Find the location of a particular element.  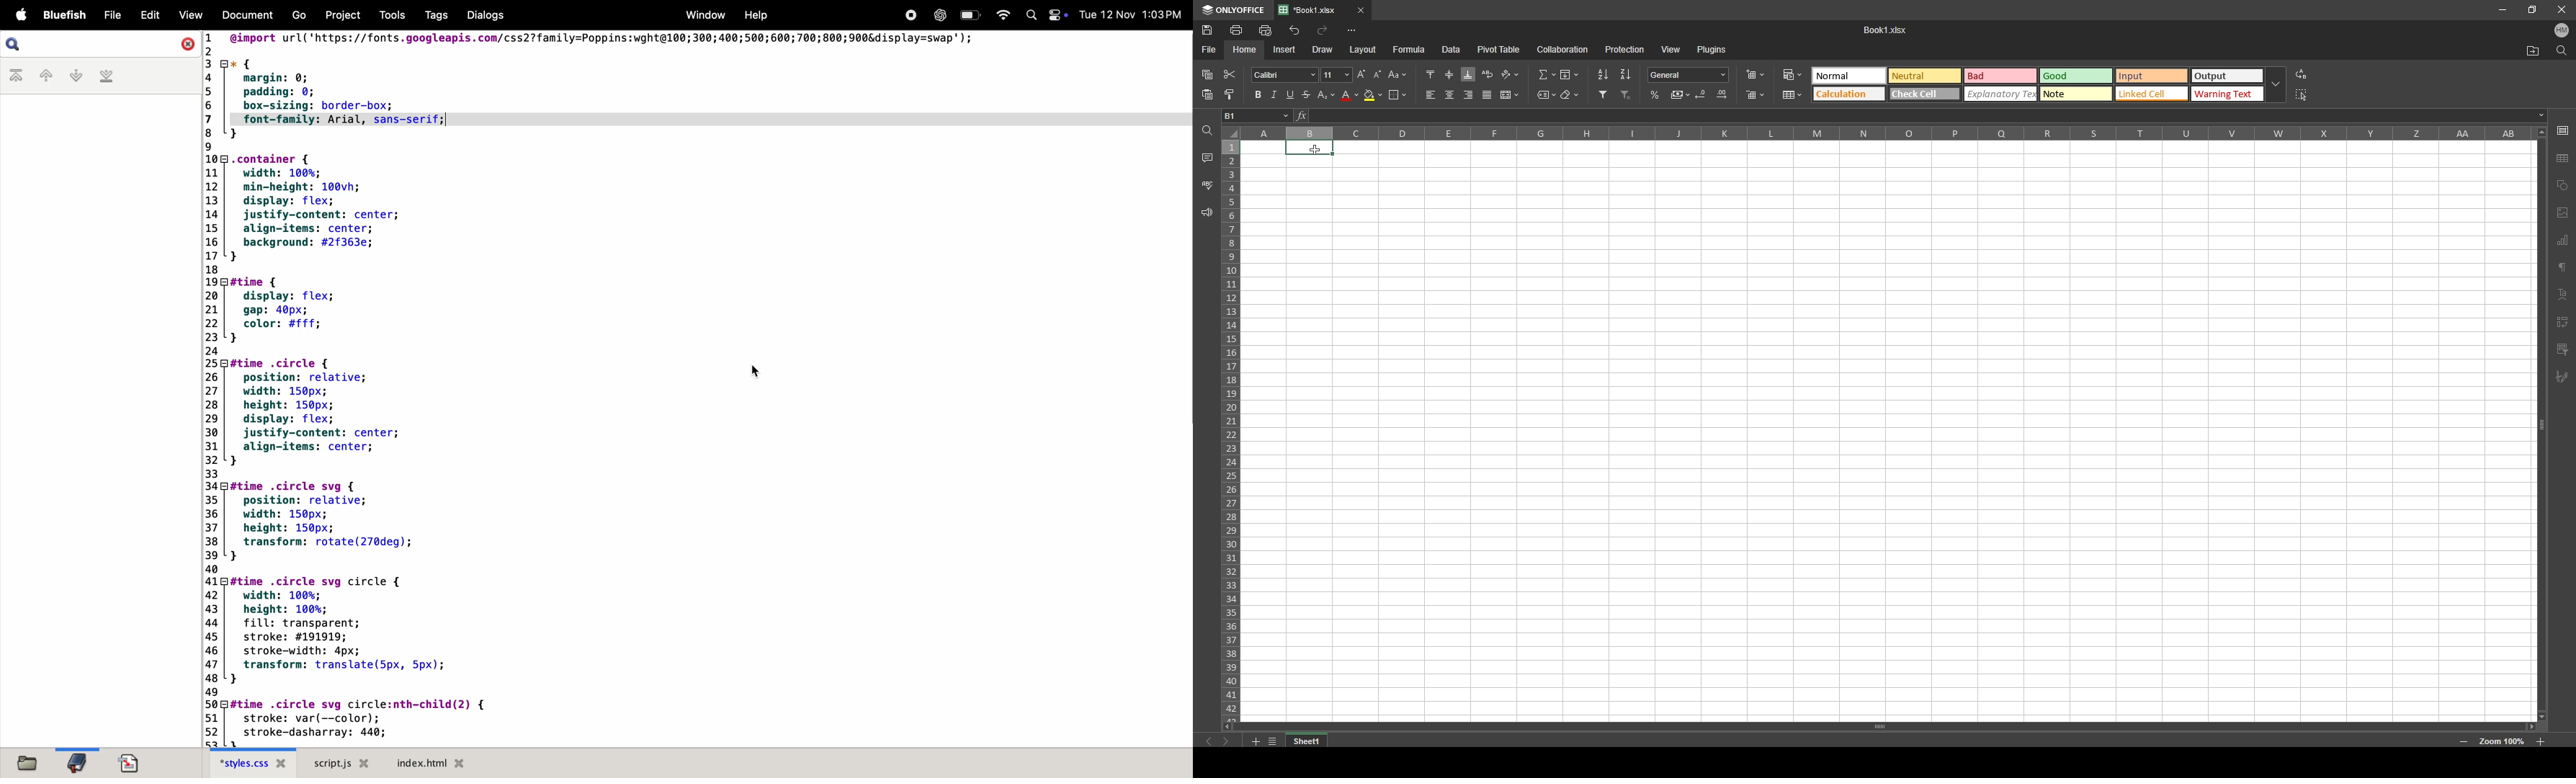

remove filter is located at coordinates (1627, 95).